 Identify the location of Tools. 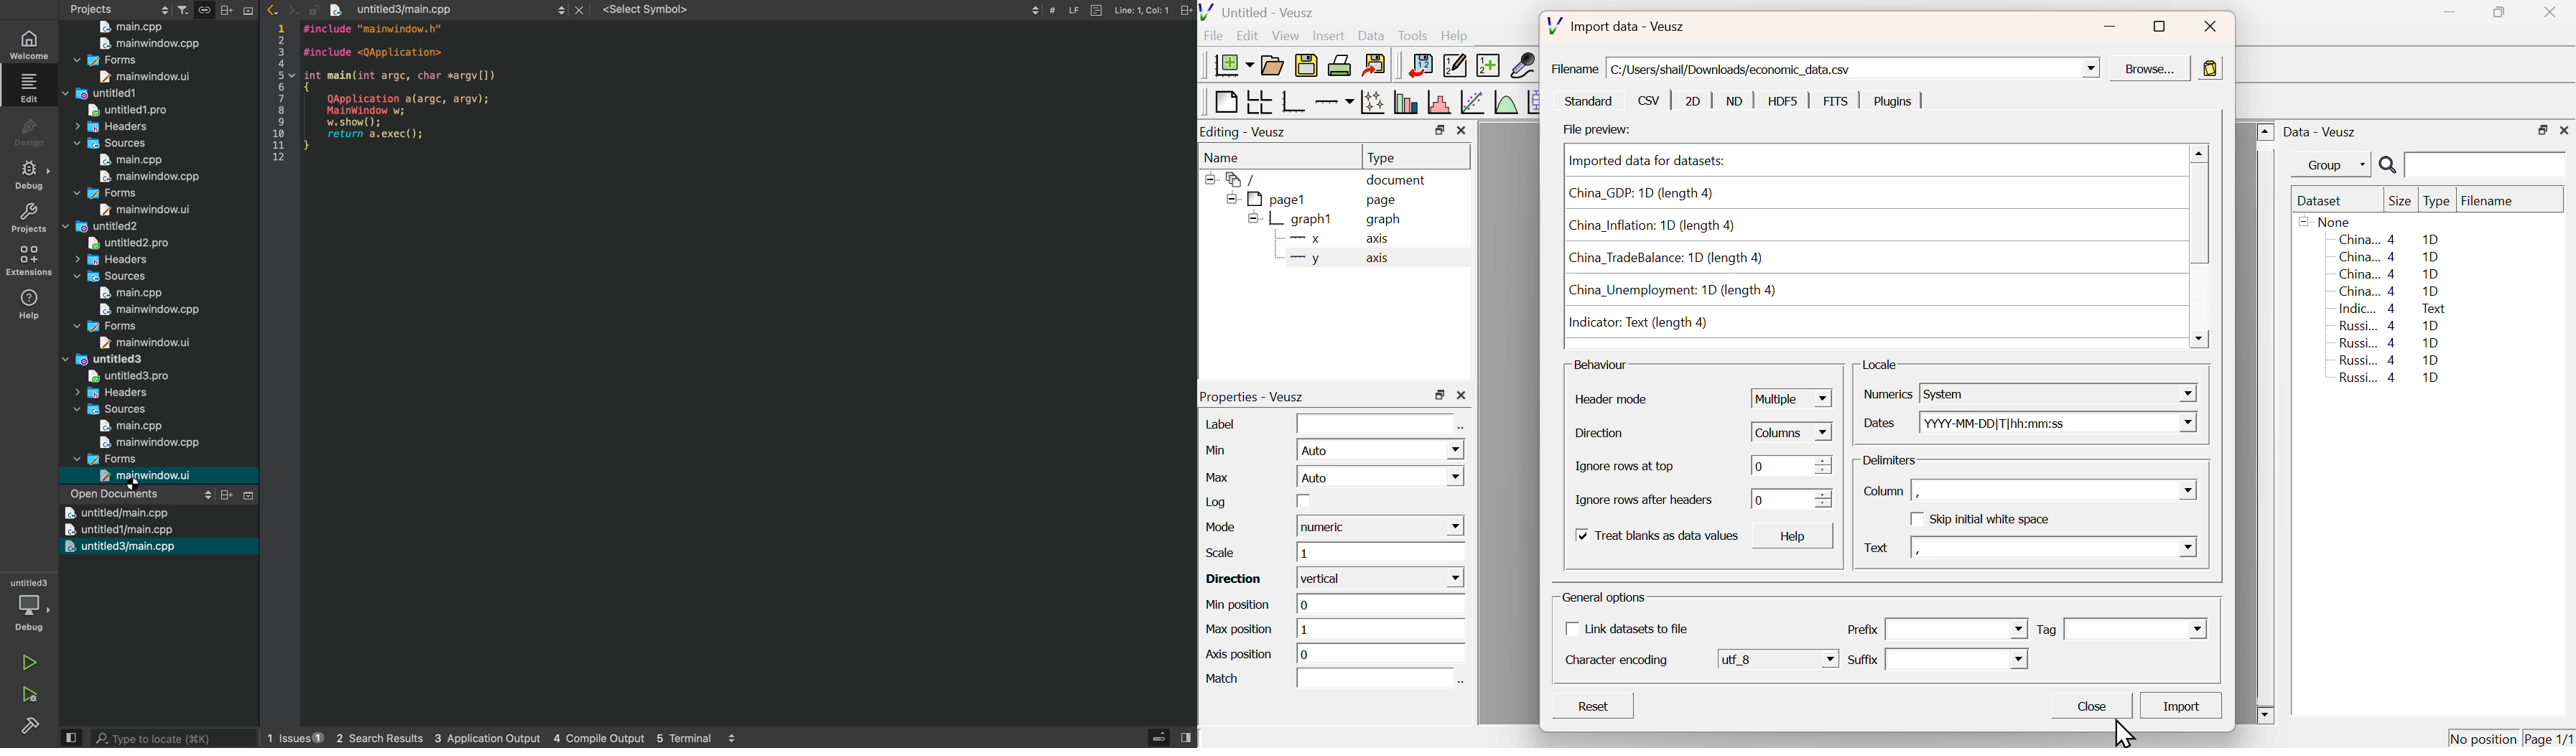
(1413, 37).